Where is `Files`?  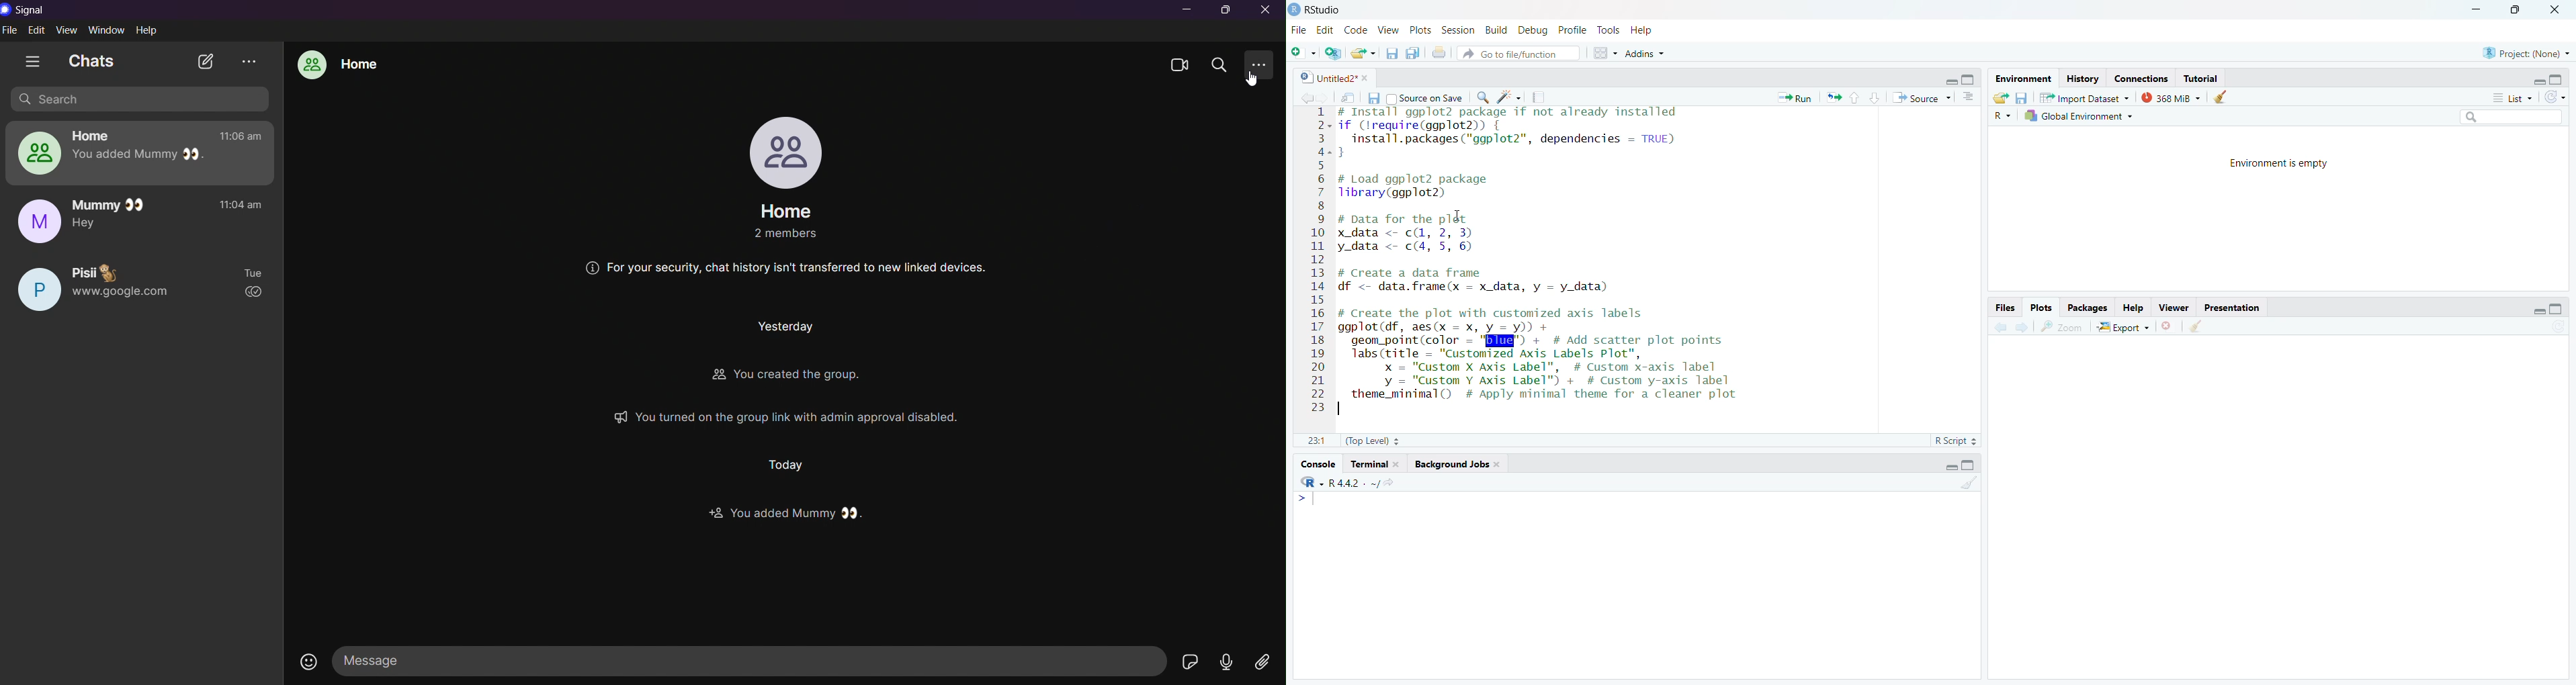 Files is located at coordinates (1998, 308).